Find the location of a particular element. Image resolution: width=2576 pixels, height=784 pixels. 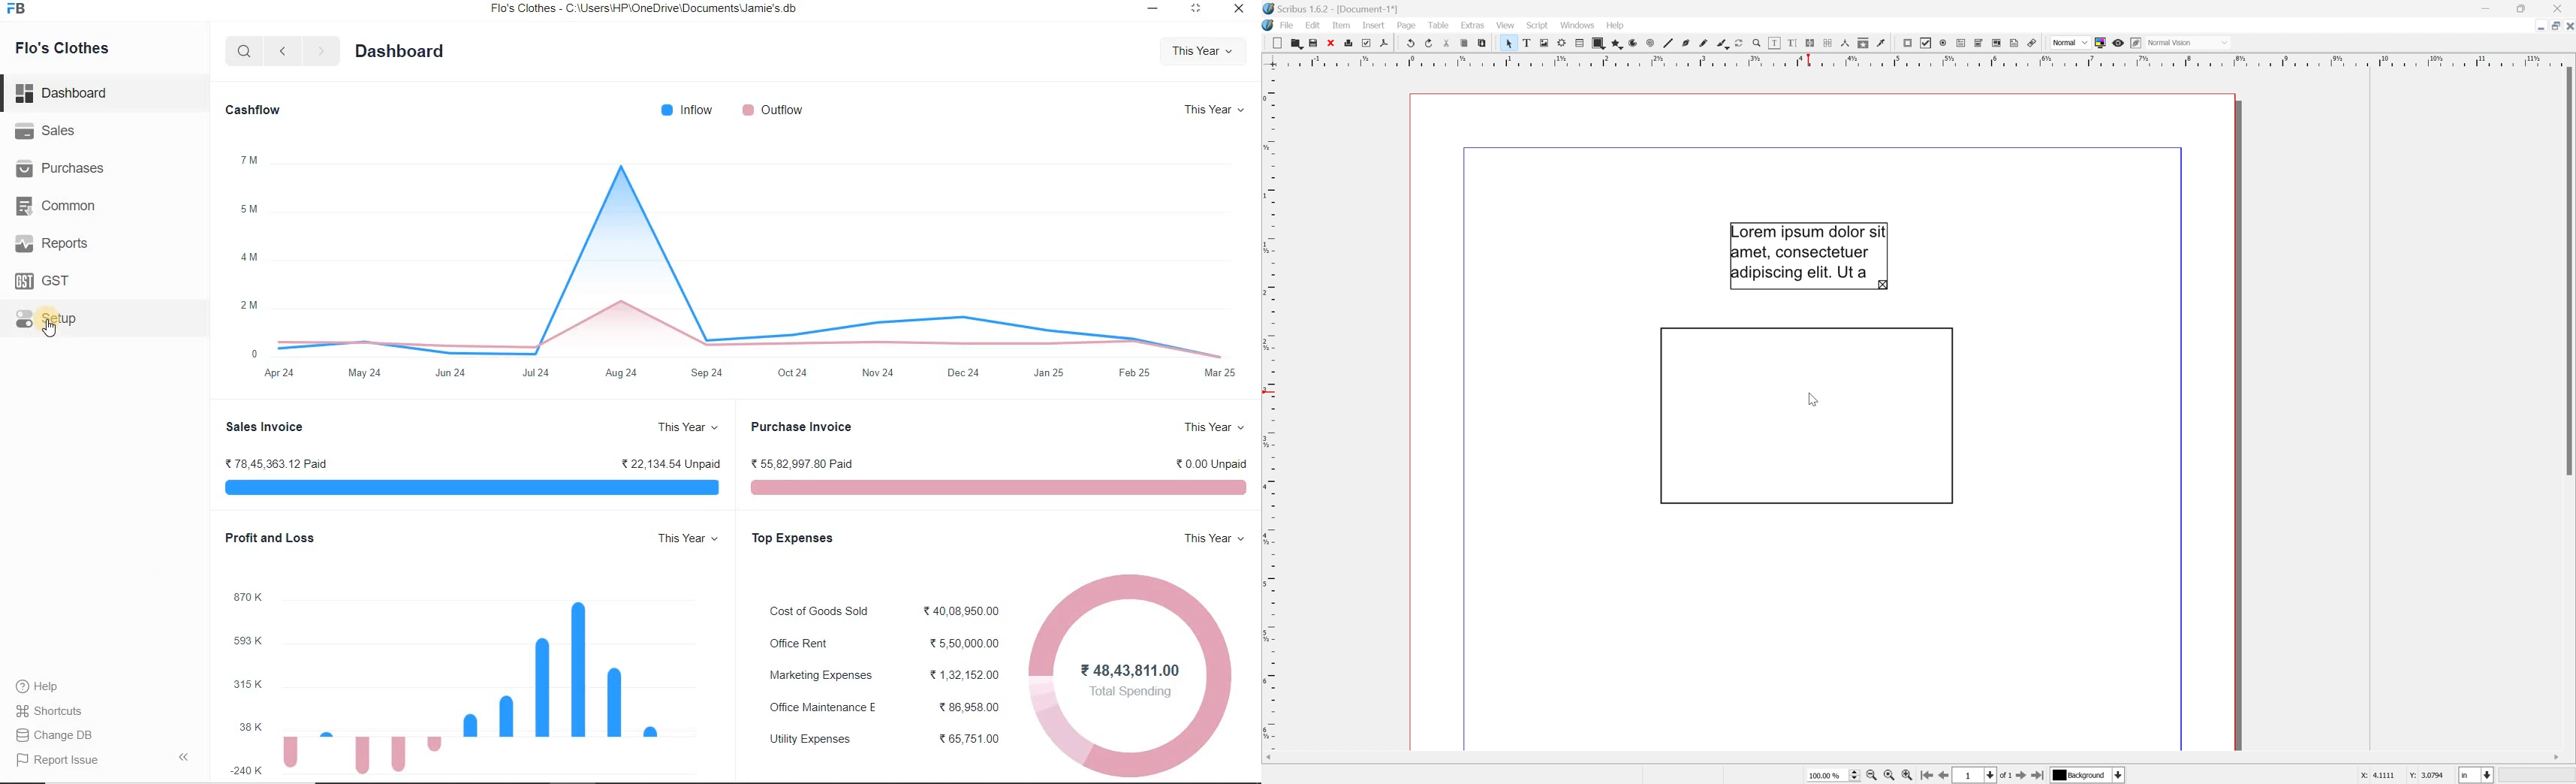

Item is located at coordinates (1343, 26).